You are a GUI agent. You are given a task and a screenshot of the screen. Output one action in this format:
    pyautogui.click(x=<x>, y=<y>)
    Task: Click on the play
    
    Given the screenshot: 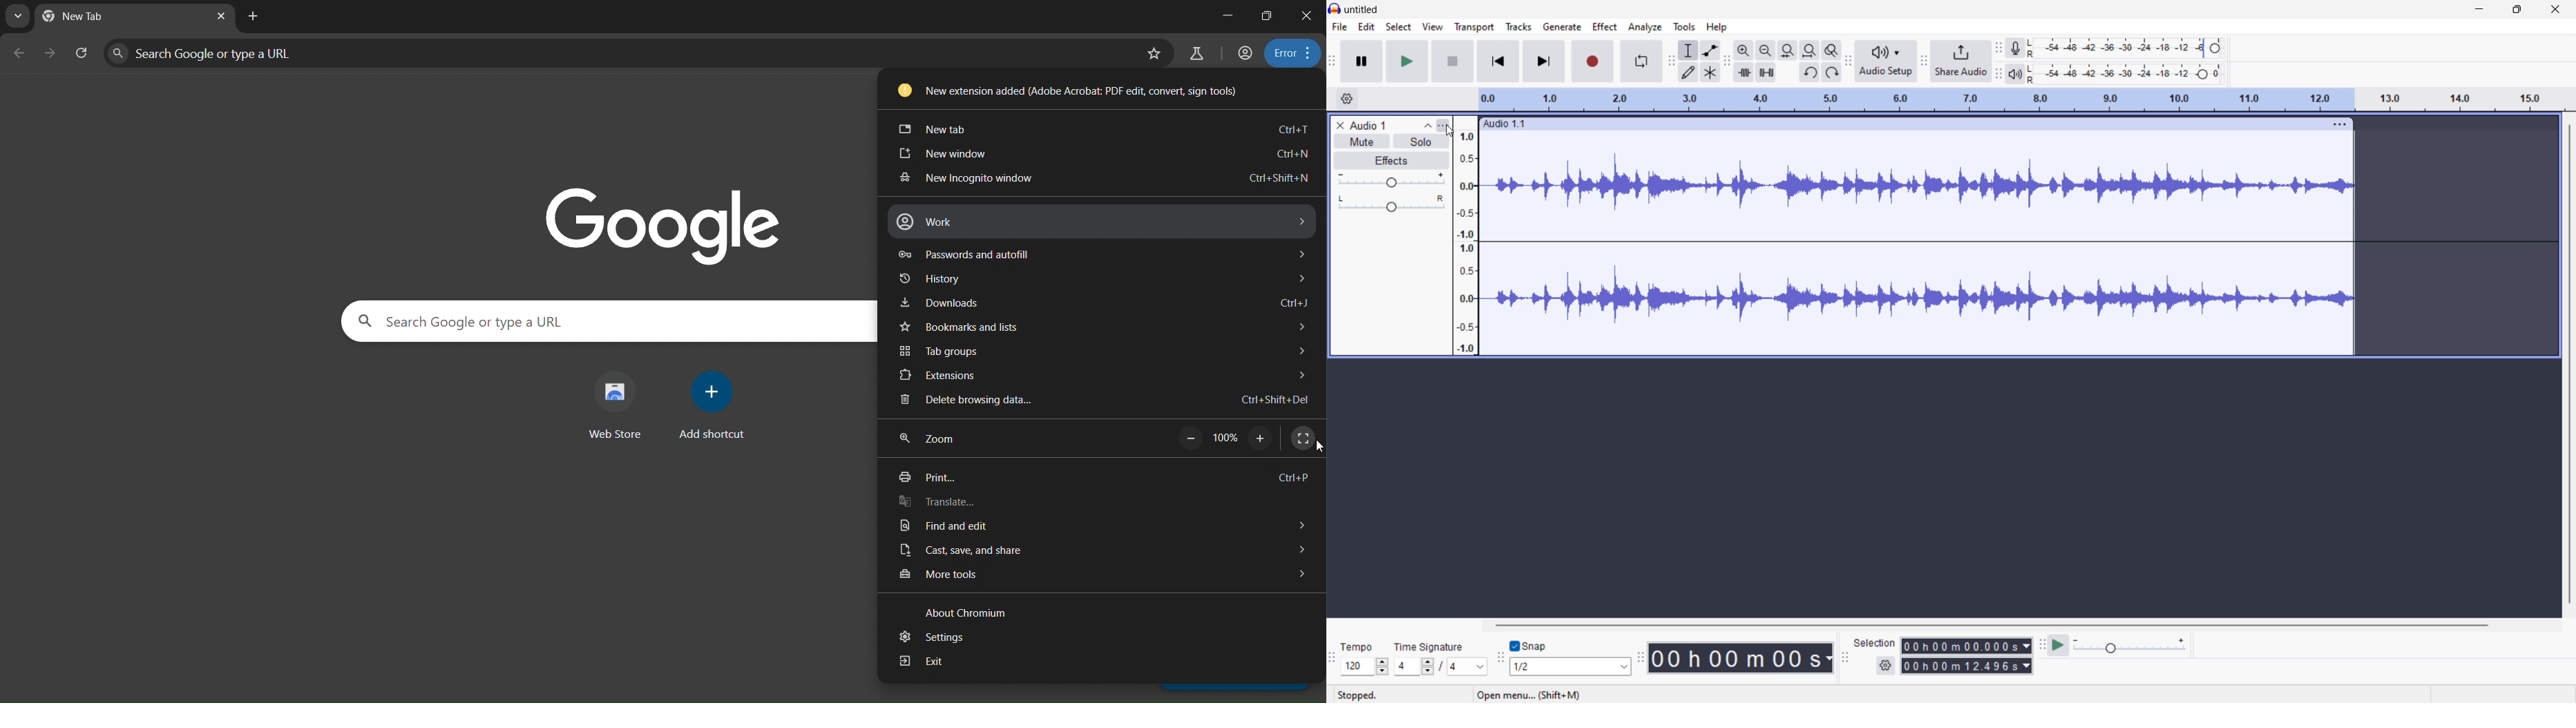 What is the action you would take?
    pyautogui.click(x=1407, y=62)
    